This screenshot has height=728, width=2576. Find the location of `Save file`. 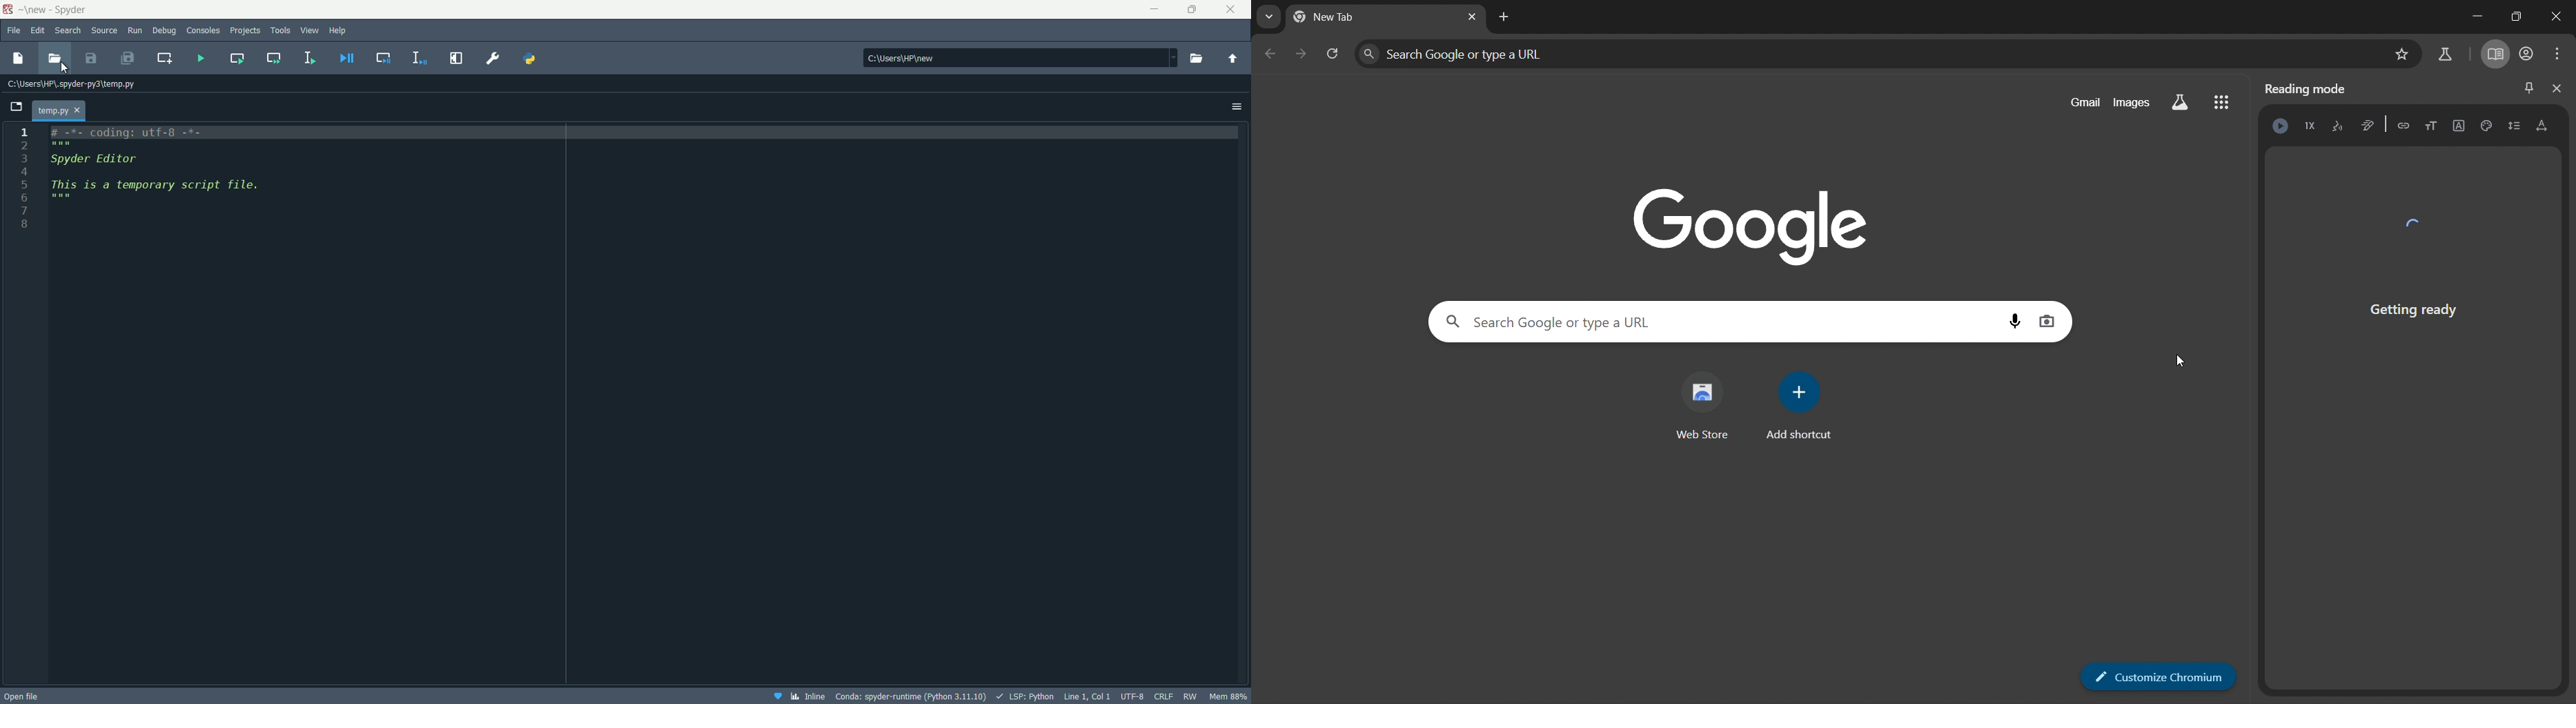

Save file is located at coordinates (90, 57).